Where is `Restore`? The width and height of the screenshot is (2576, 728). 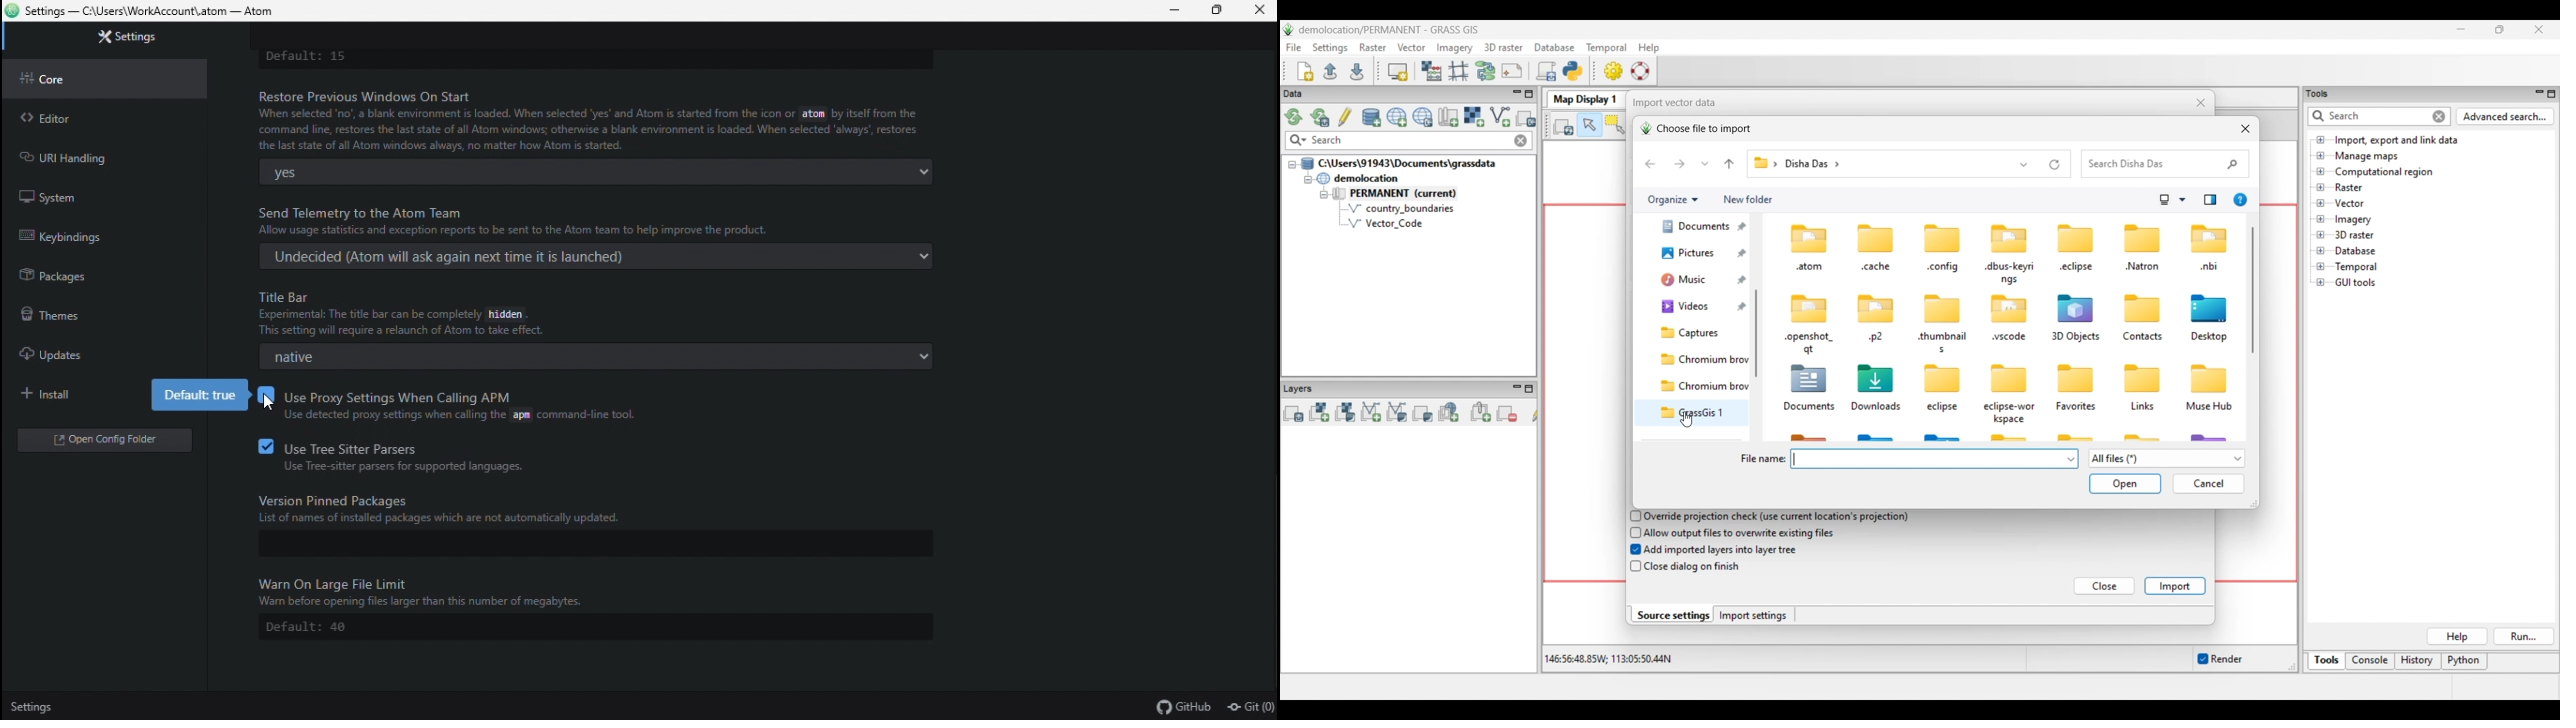
Restore is located at coordinates (1219, 12).